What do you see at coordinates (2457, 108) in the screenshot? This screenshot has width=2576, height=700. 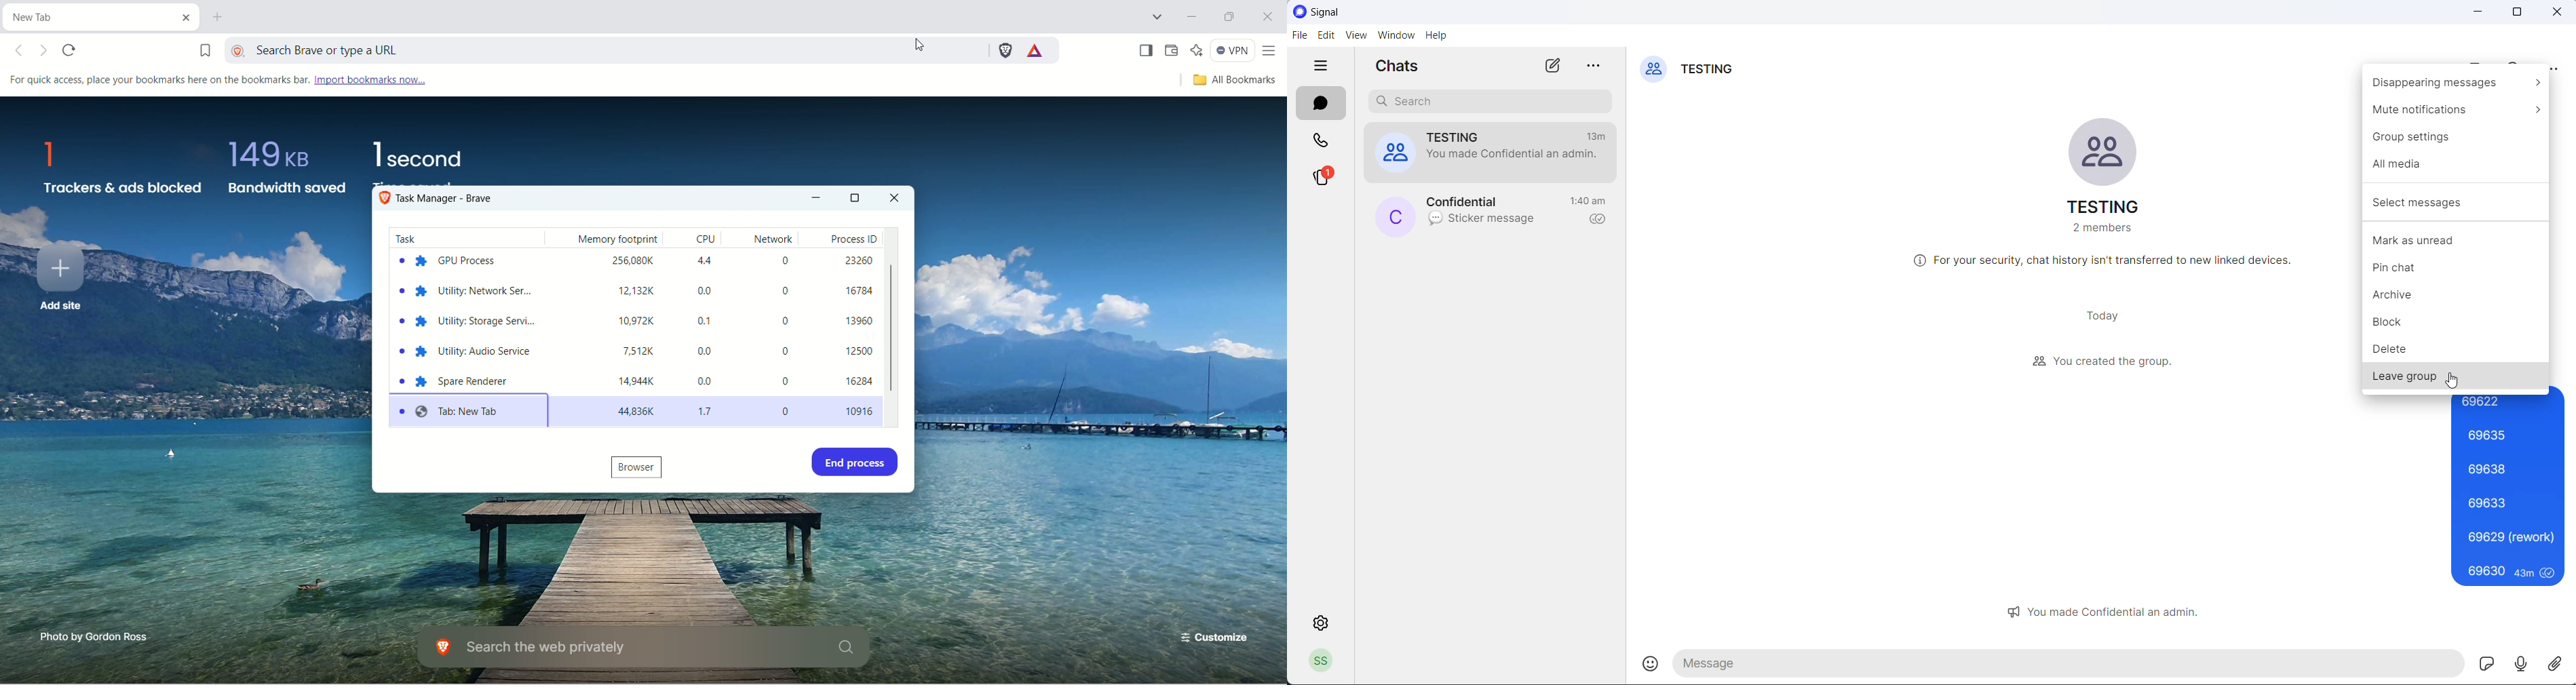 I see `mute notification` at bounding box center [2457, 108].